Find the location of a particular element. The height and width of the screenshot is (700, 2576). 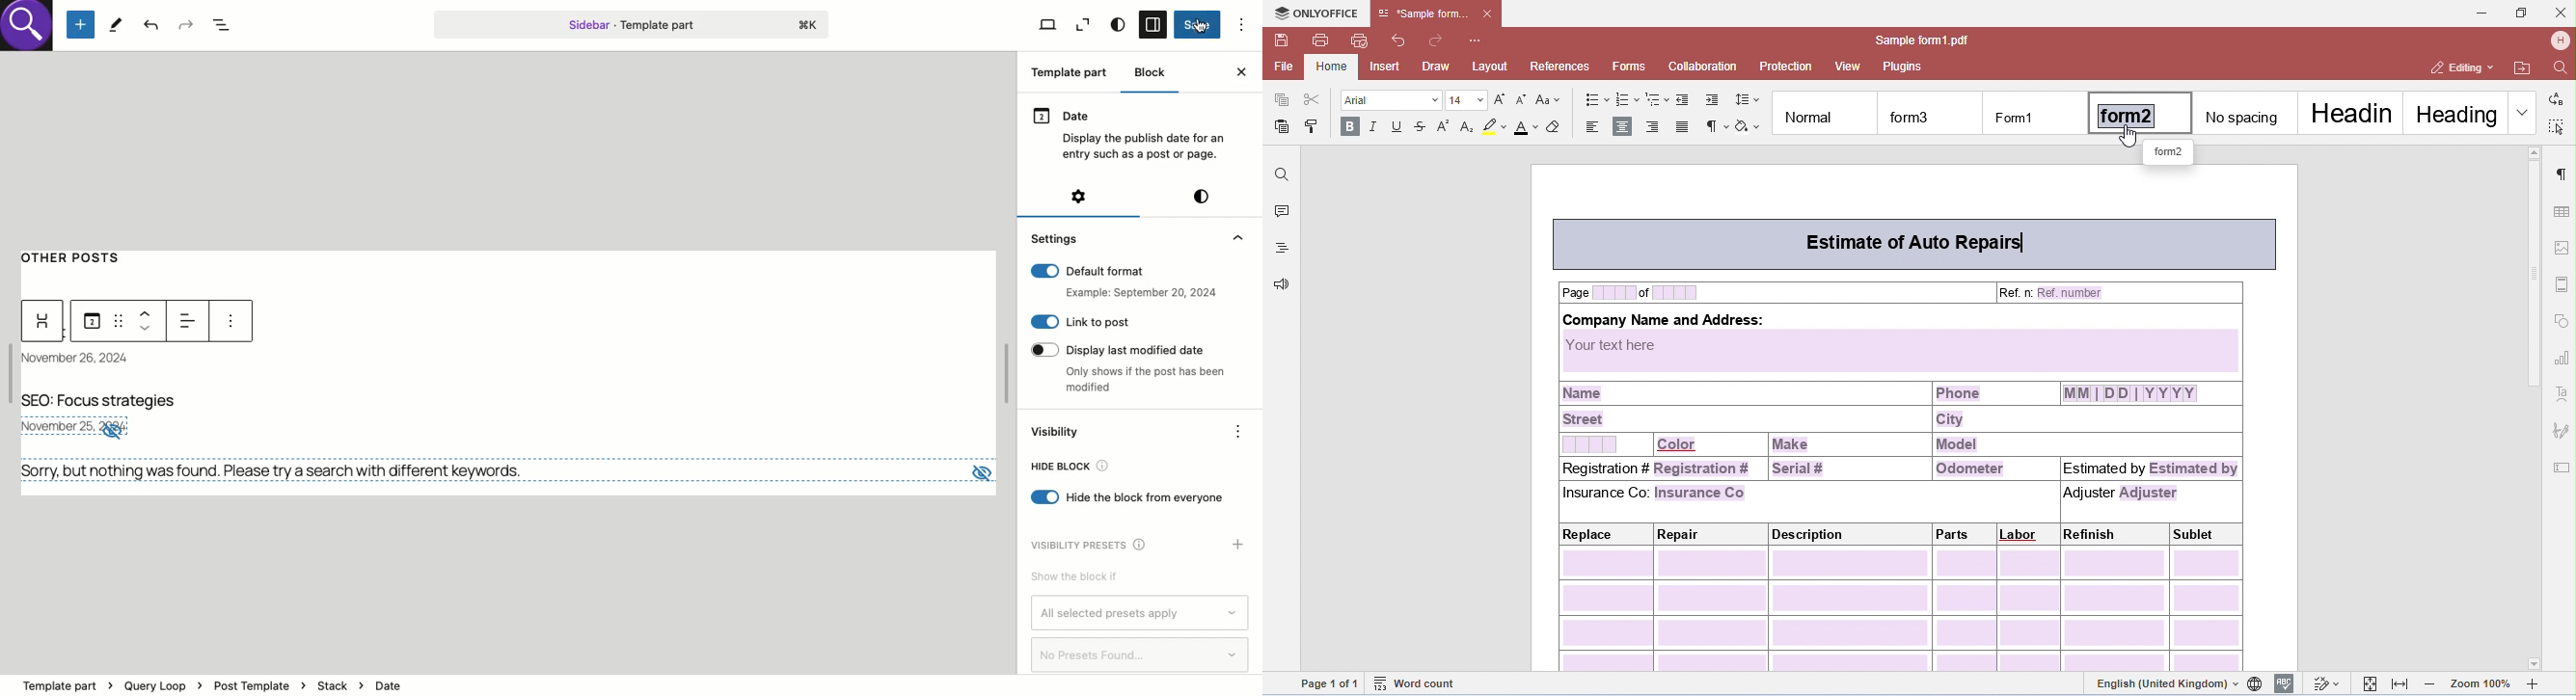

Click is located at coordinates (1203, 27).